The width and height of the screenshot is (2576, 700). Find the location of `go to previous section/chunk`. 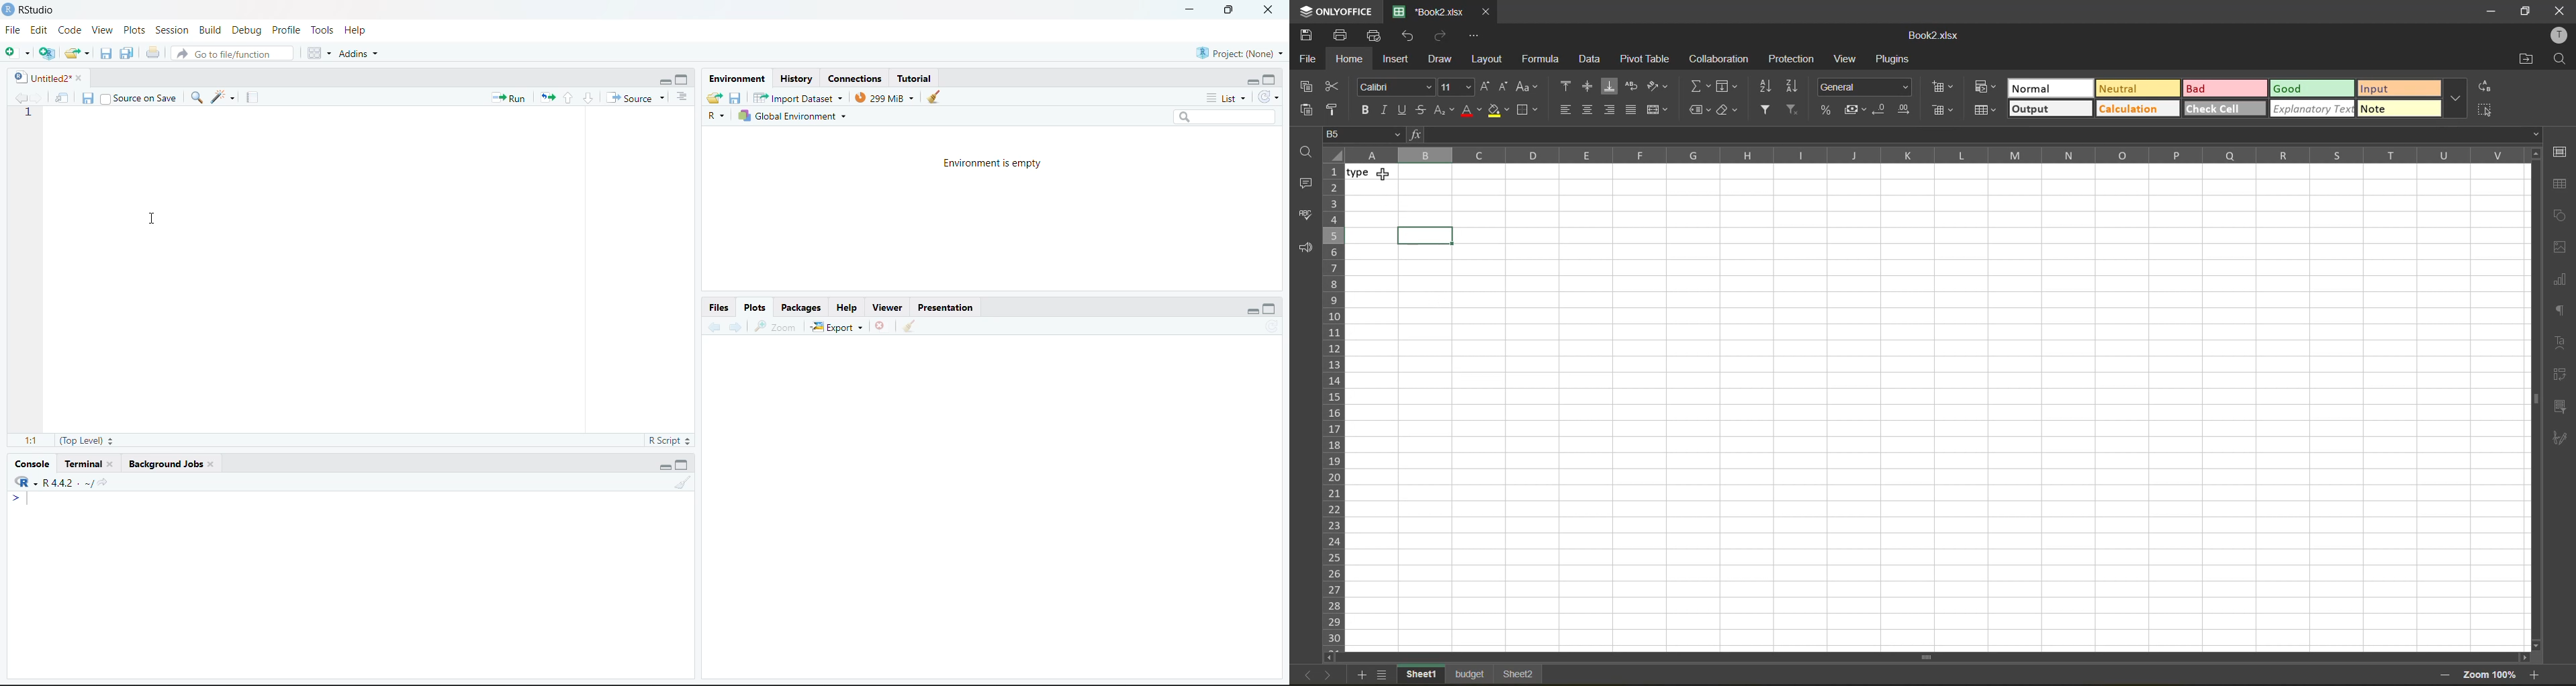

go to previous section/chunk is located at coordinates (567, 99).